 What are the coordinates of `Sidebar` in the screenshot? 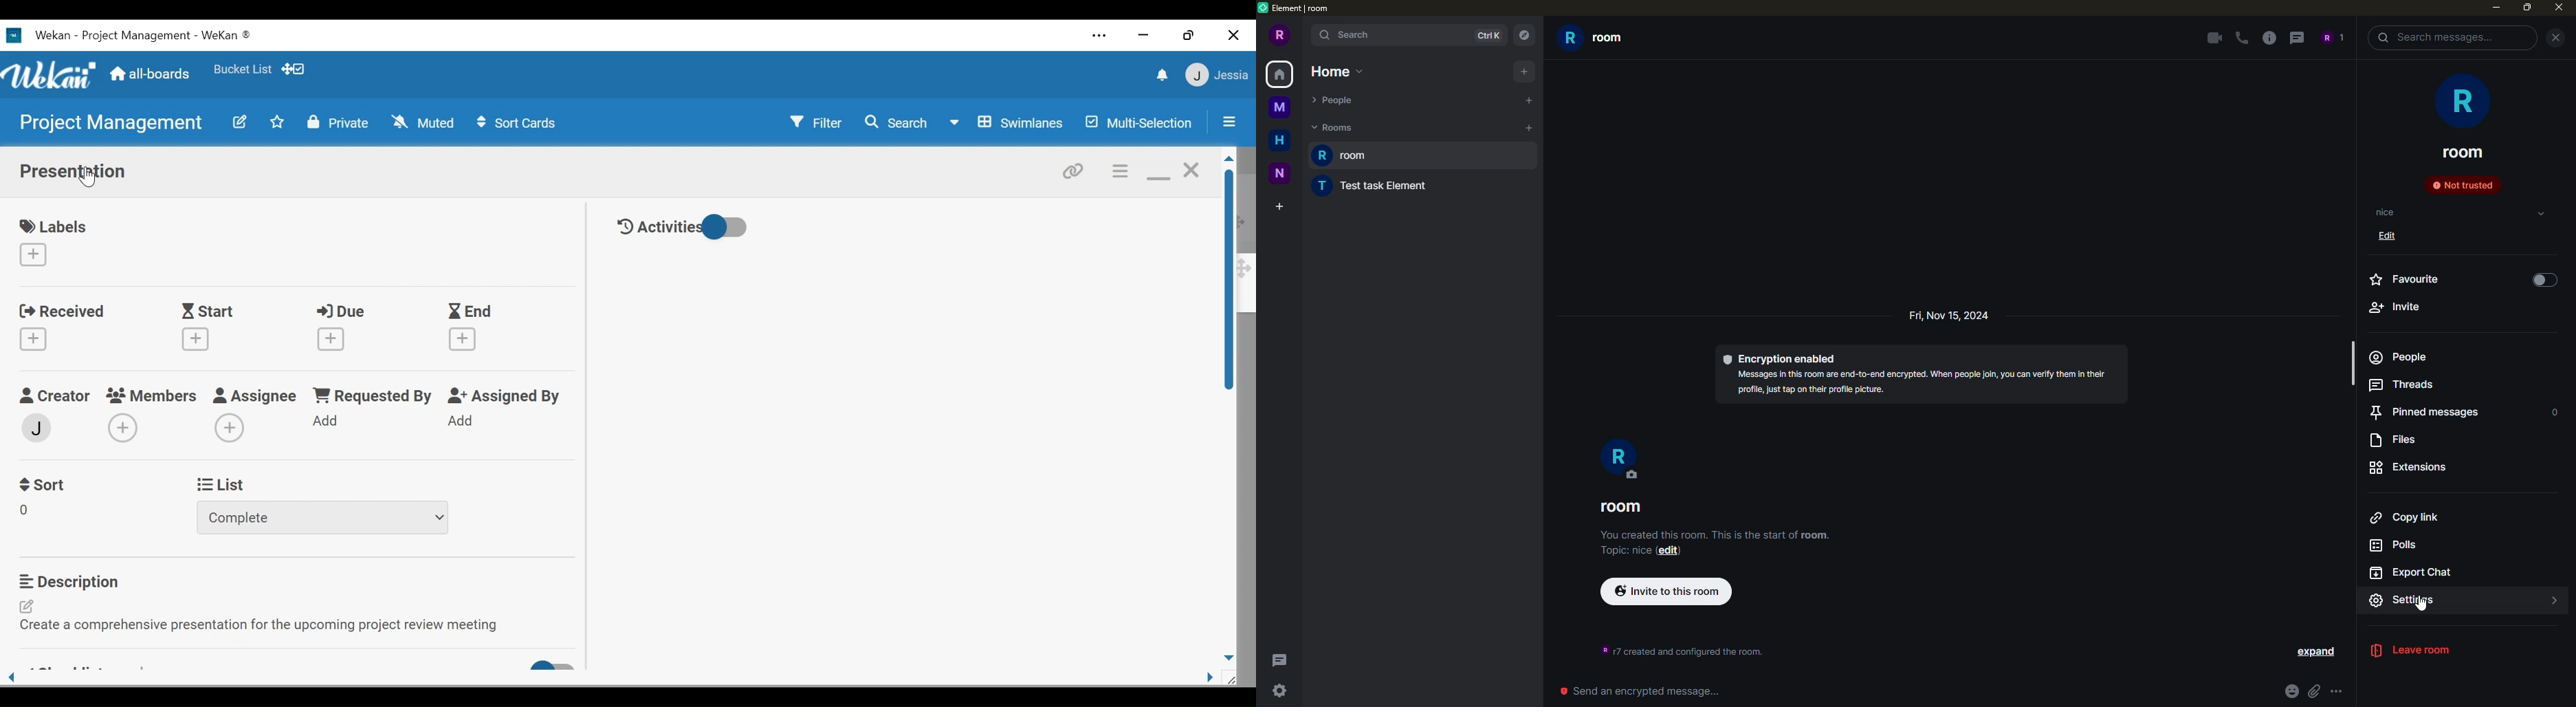 It's located at (1230, 121).